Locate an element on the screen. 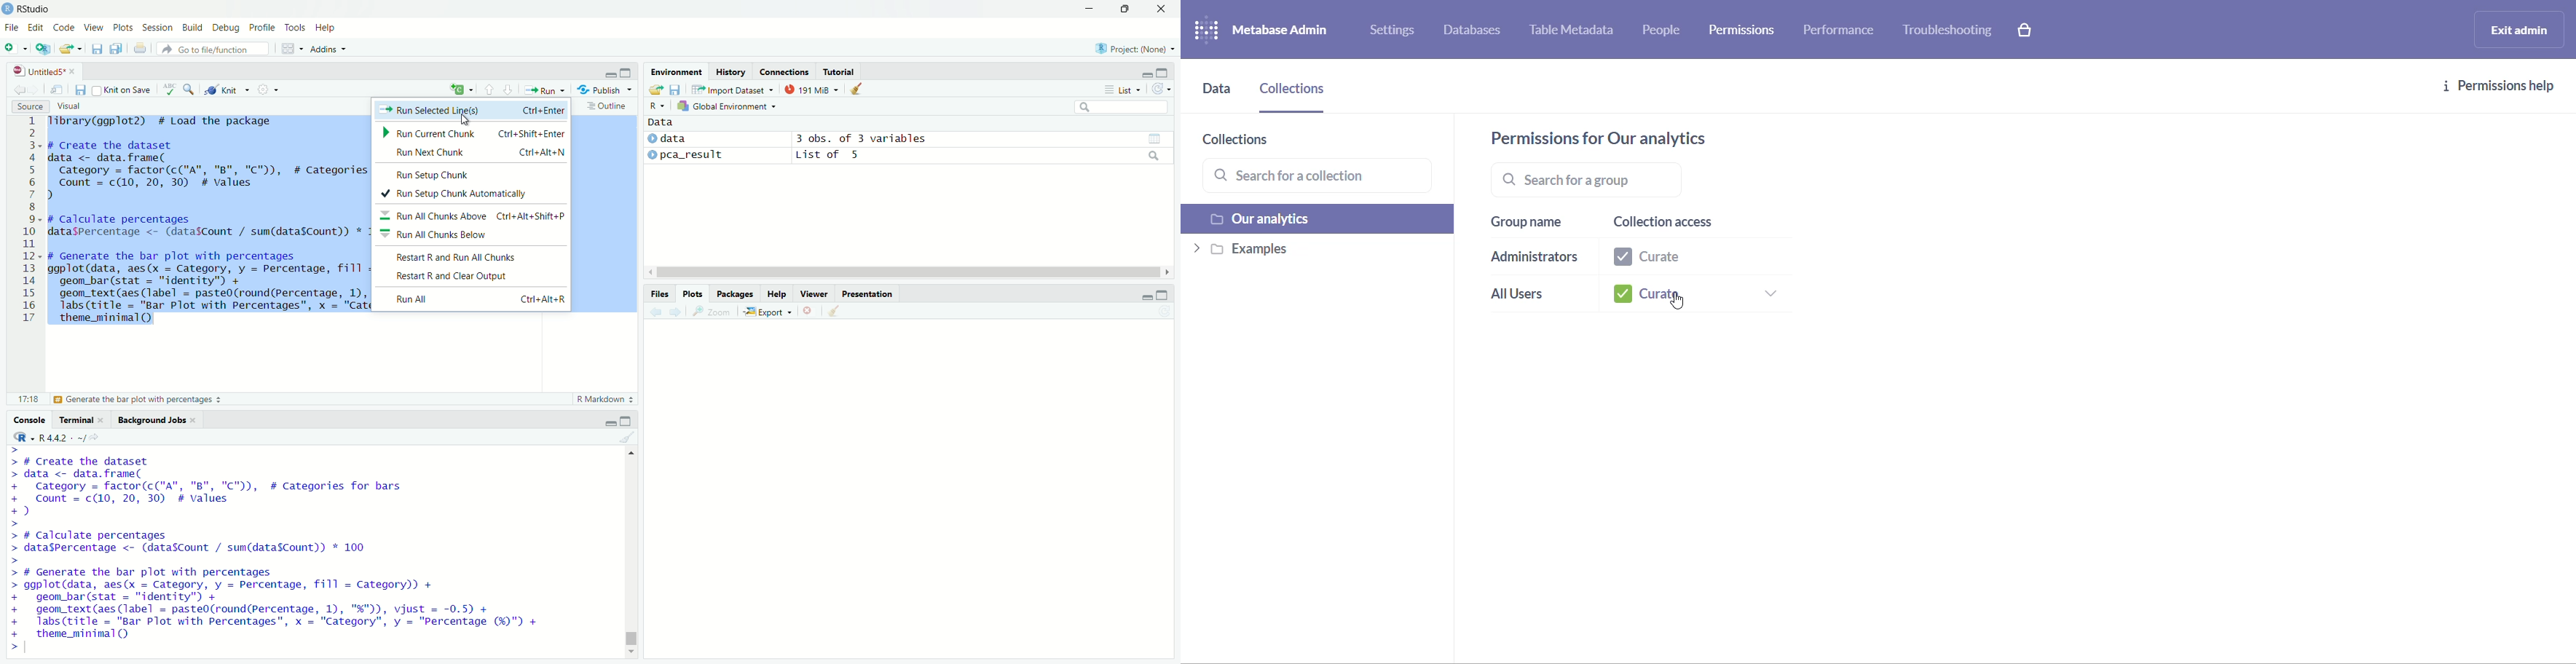 This screenshot has width=2576, height=672. settings is located at coordinates (264, 89).